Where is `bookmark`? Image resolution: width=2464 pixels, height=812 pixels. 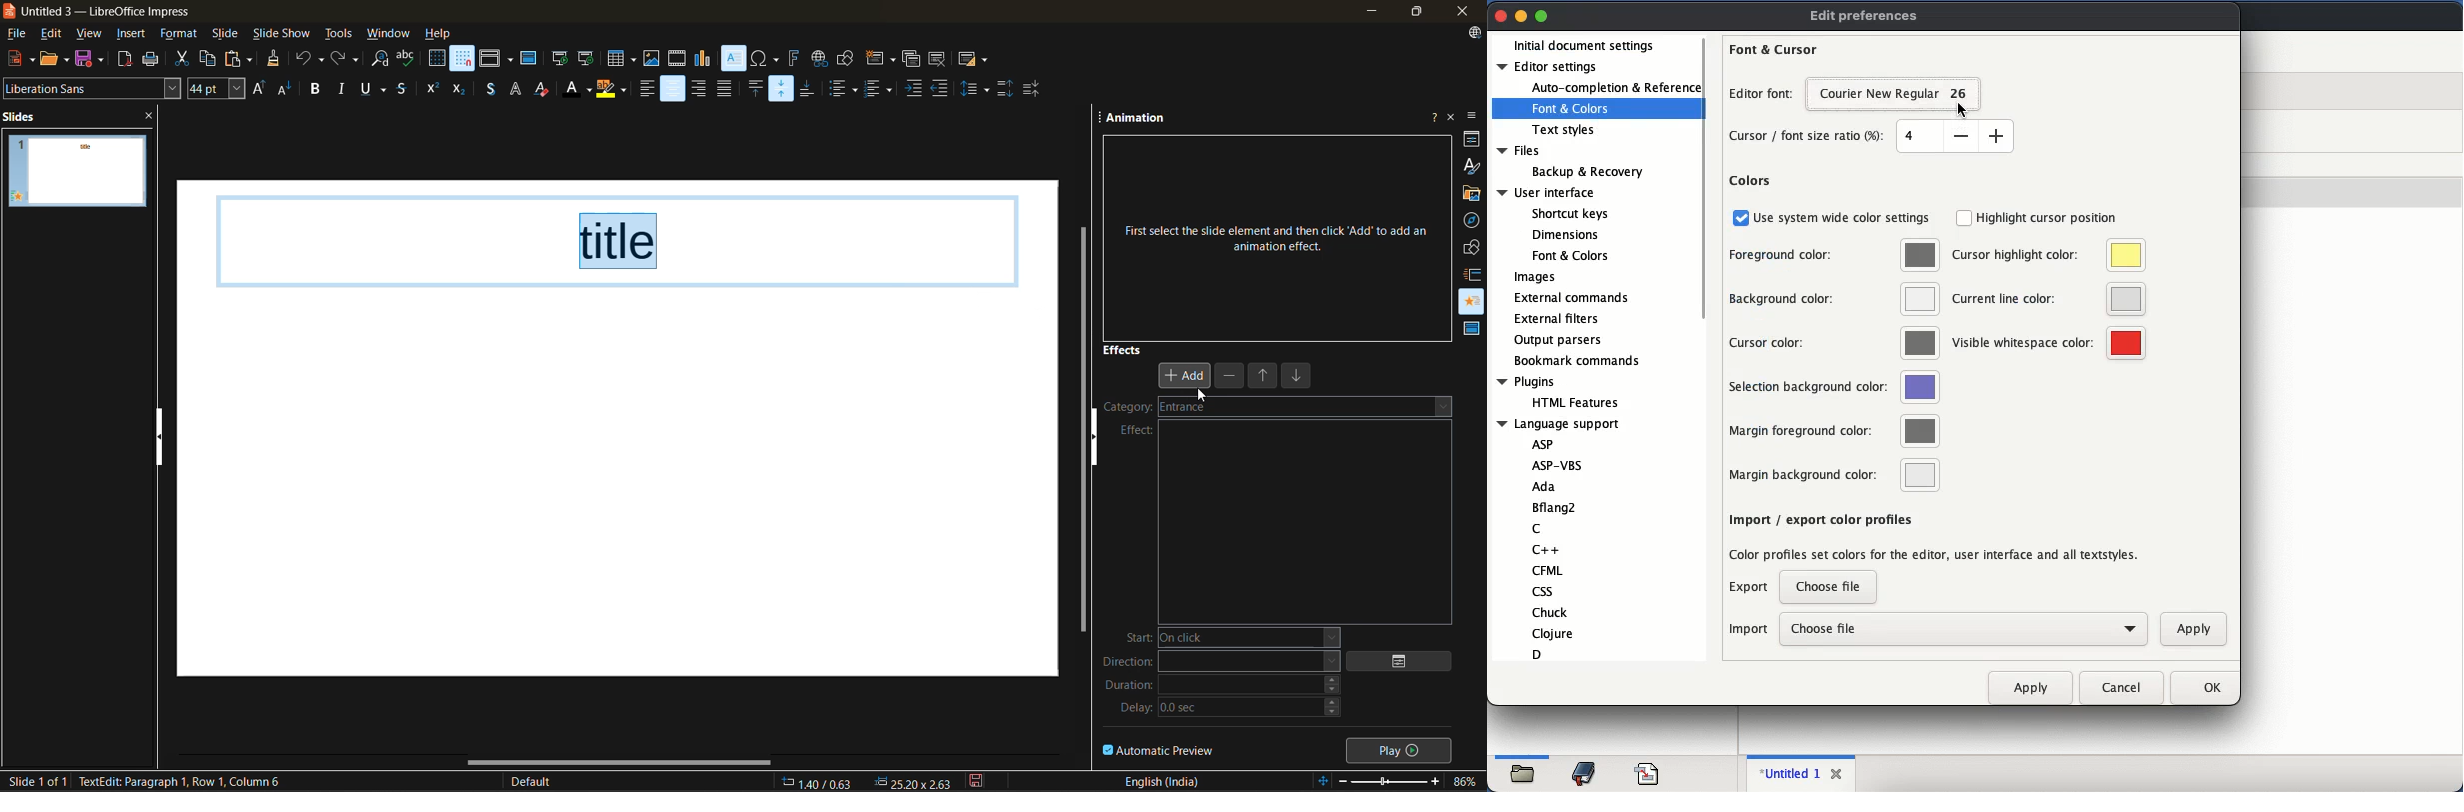 bookmark is located at coordinates (1586, 772).